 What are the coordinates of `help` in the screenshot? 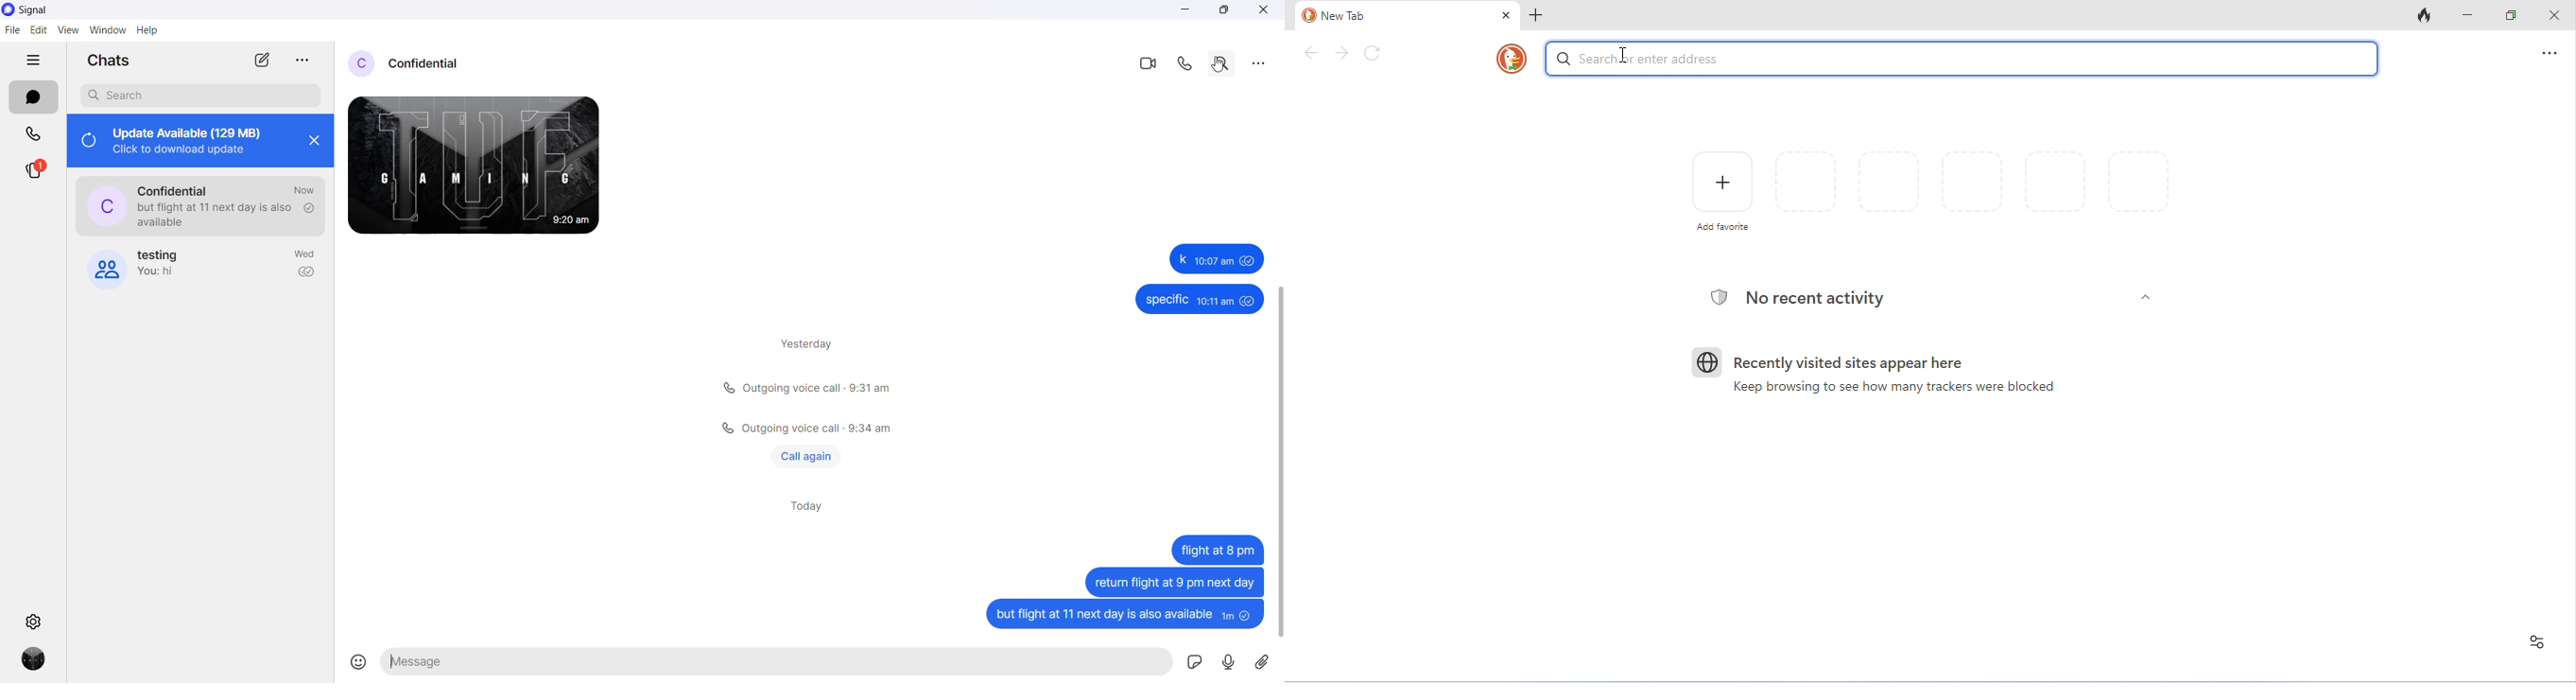 It's located at (149, 31).